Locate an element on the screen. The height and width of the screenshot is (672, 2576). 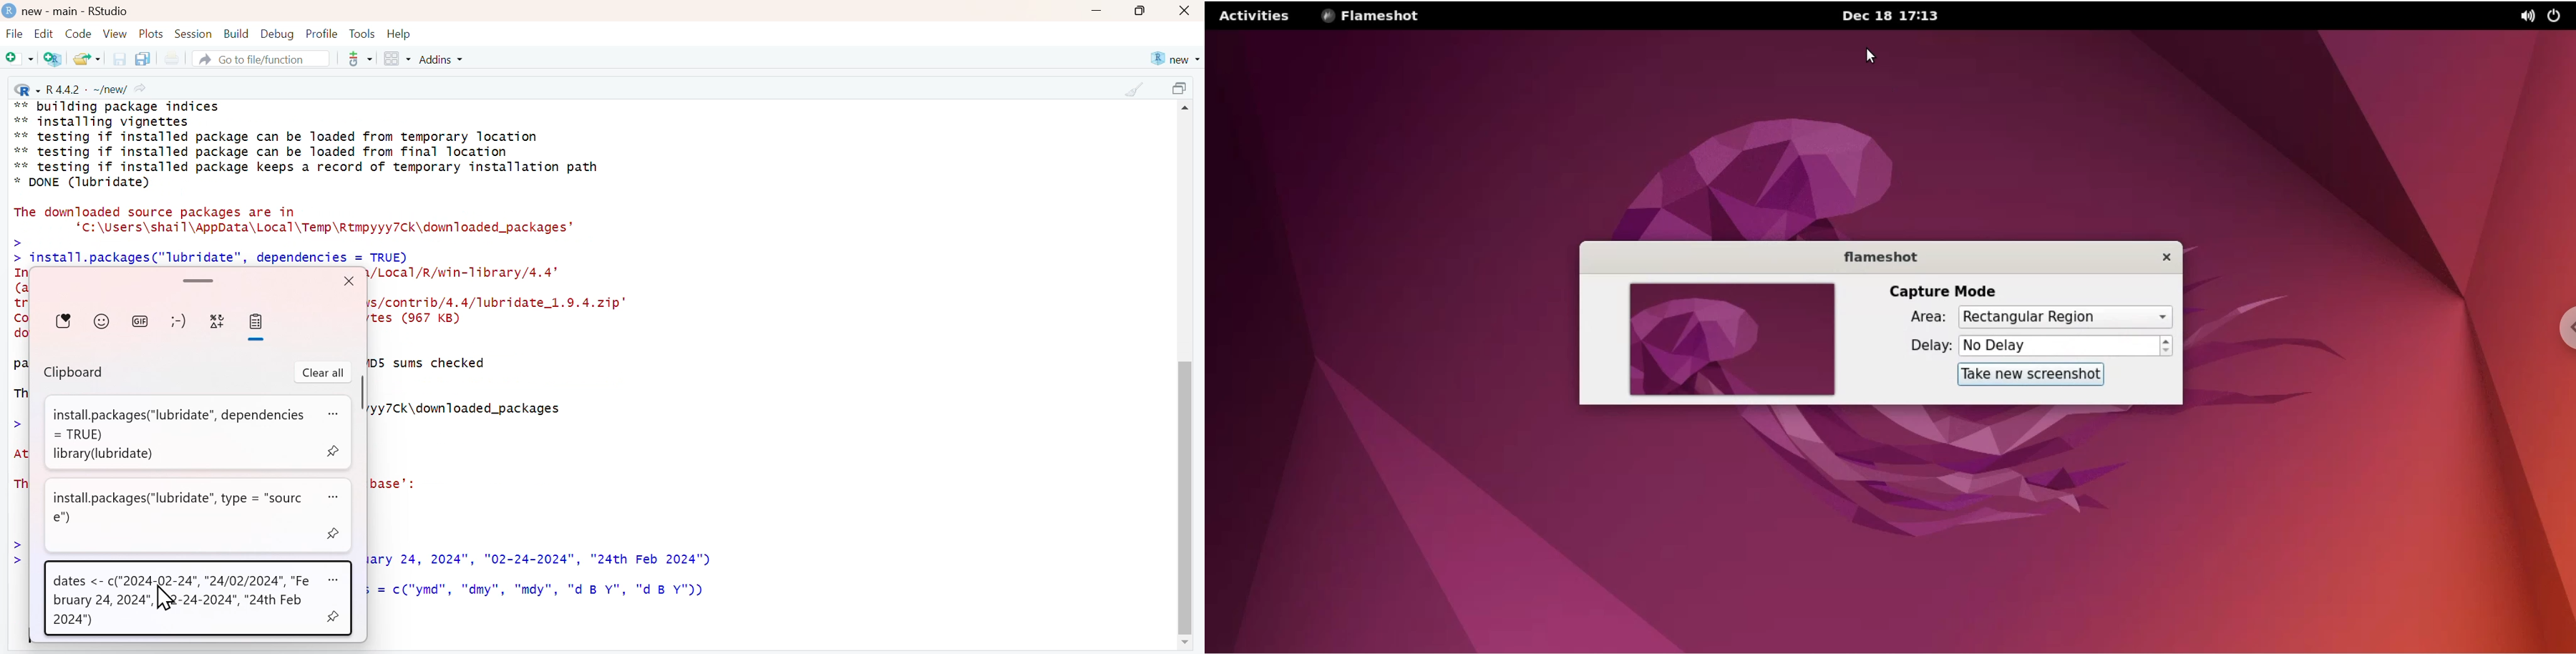
clear console is located at coordinates (1134, 89).